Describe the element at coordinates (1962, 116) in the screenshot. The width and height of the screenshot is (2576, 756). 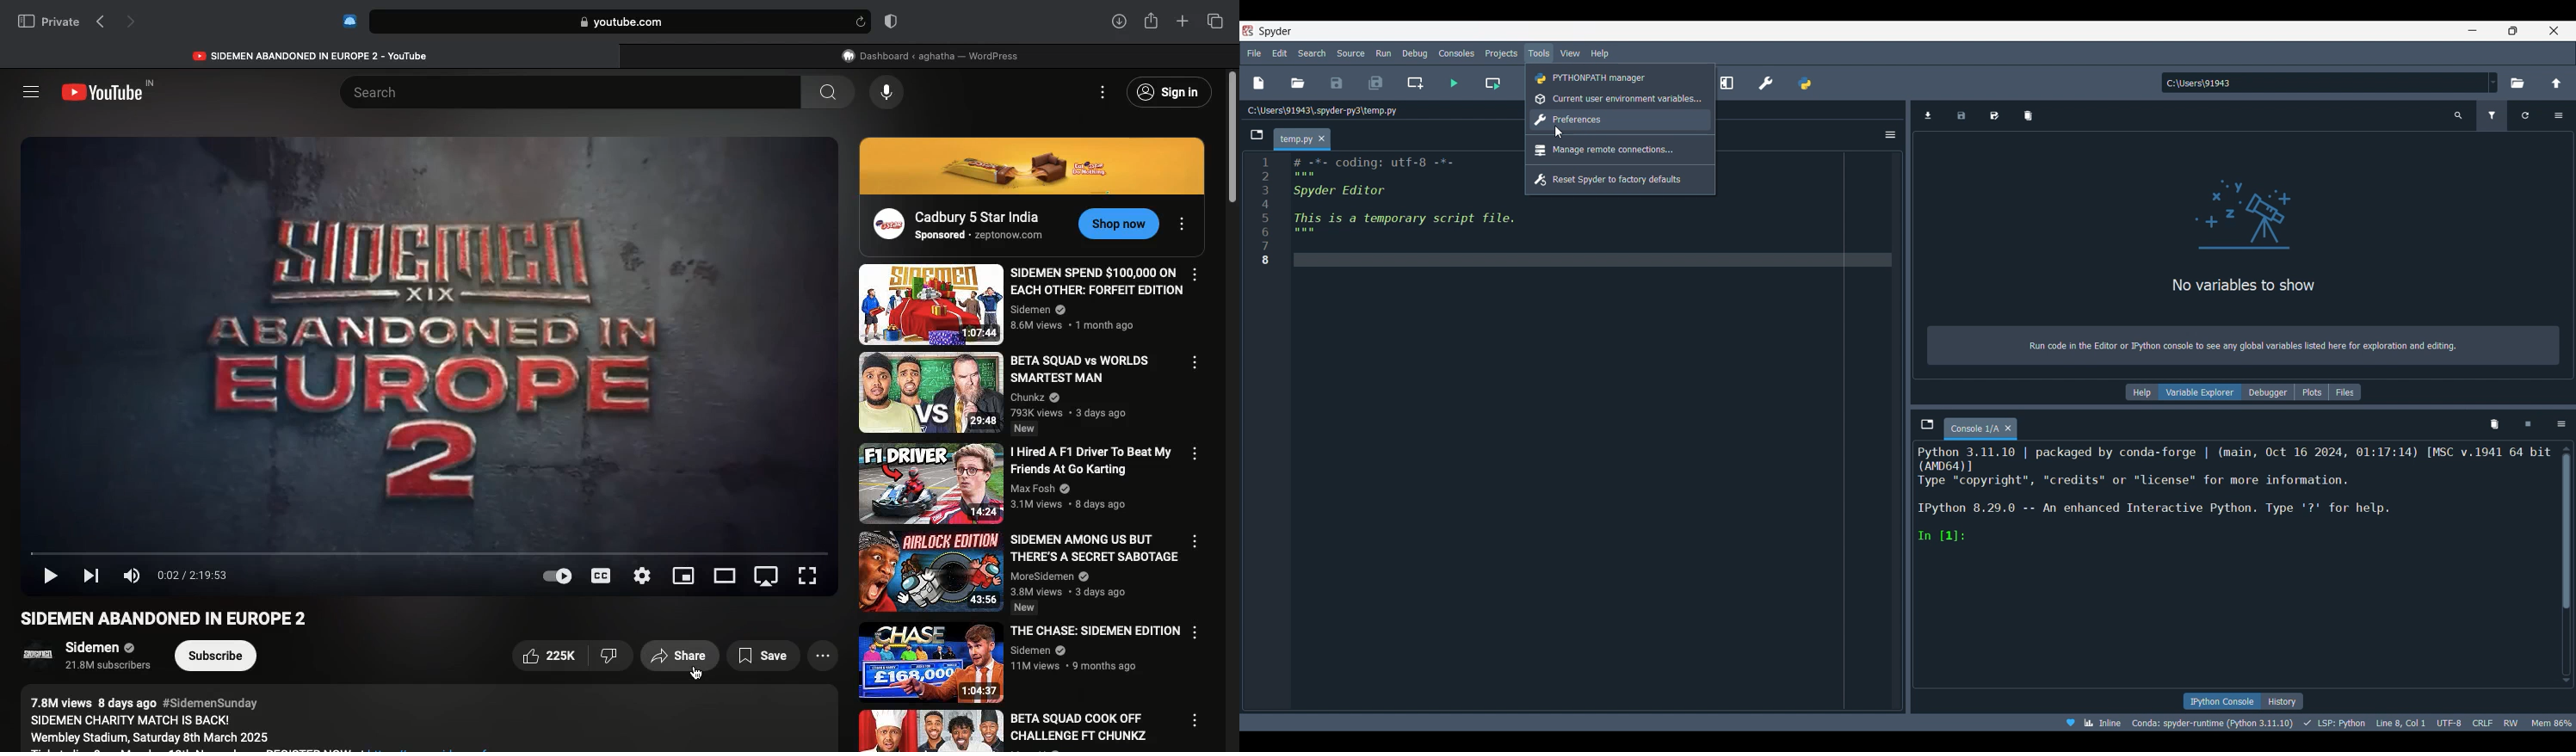
I see `Save data` at that location.